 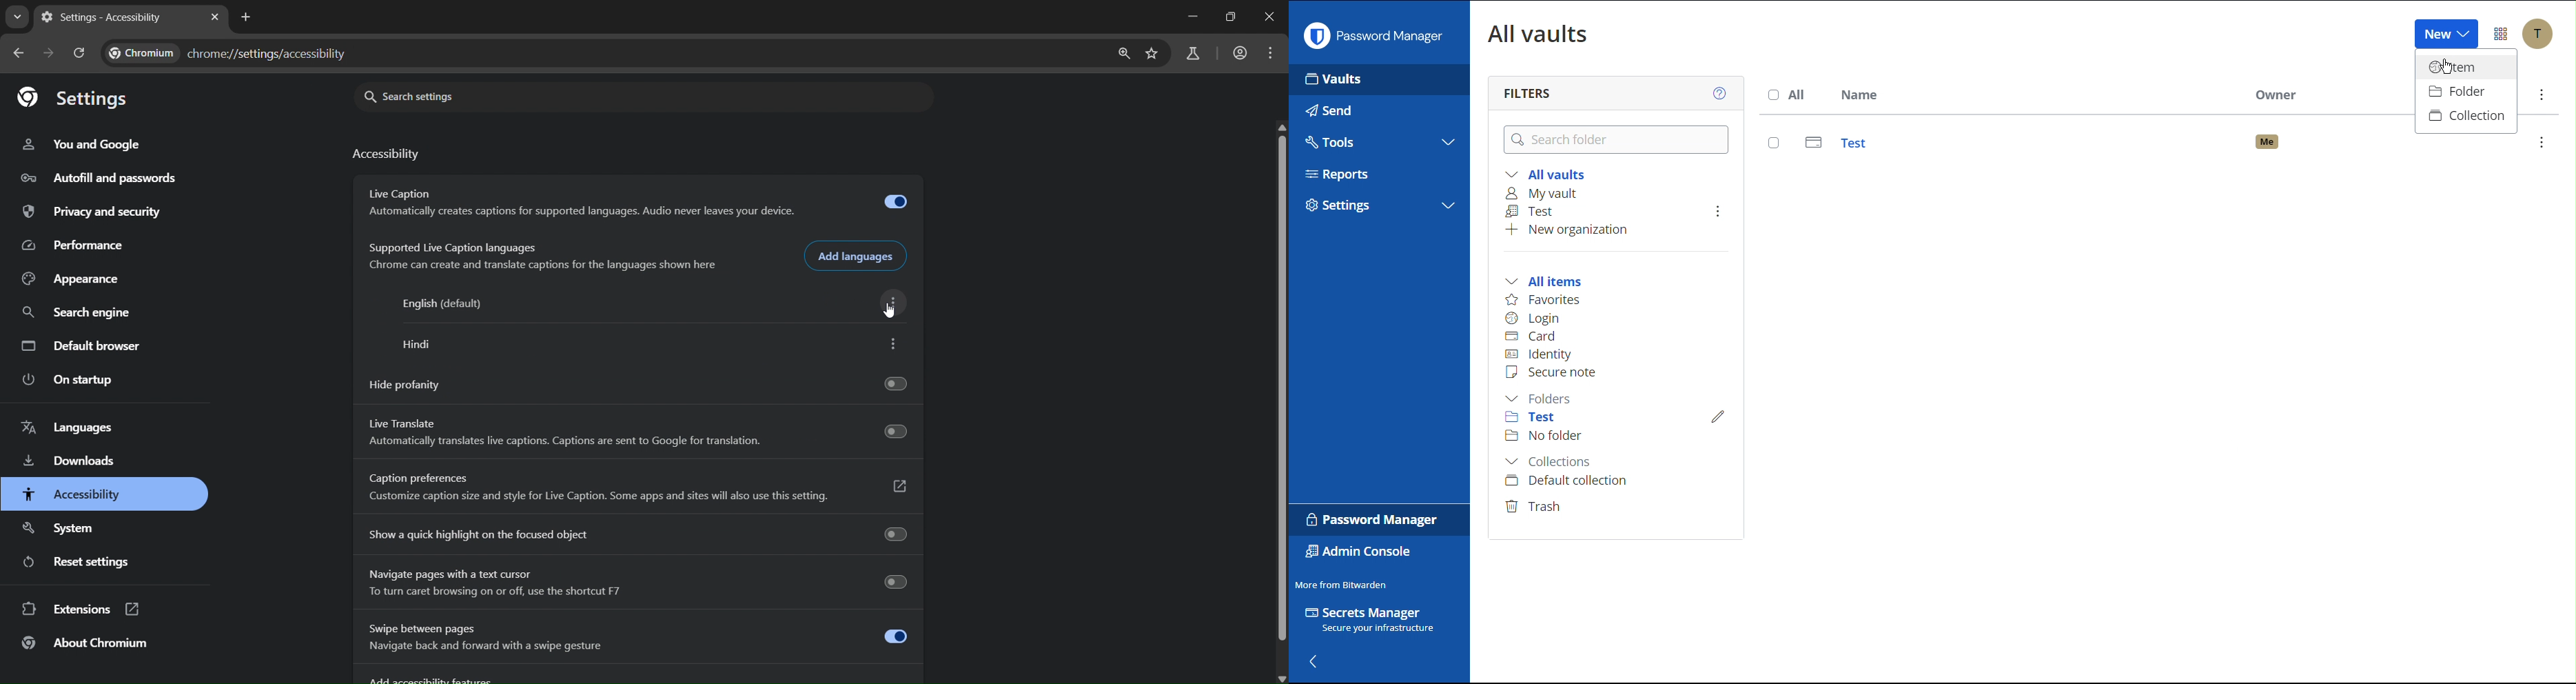 I want to click on restore down, so click(x=1236, y=15).